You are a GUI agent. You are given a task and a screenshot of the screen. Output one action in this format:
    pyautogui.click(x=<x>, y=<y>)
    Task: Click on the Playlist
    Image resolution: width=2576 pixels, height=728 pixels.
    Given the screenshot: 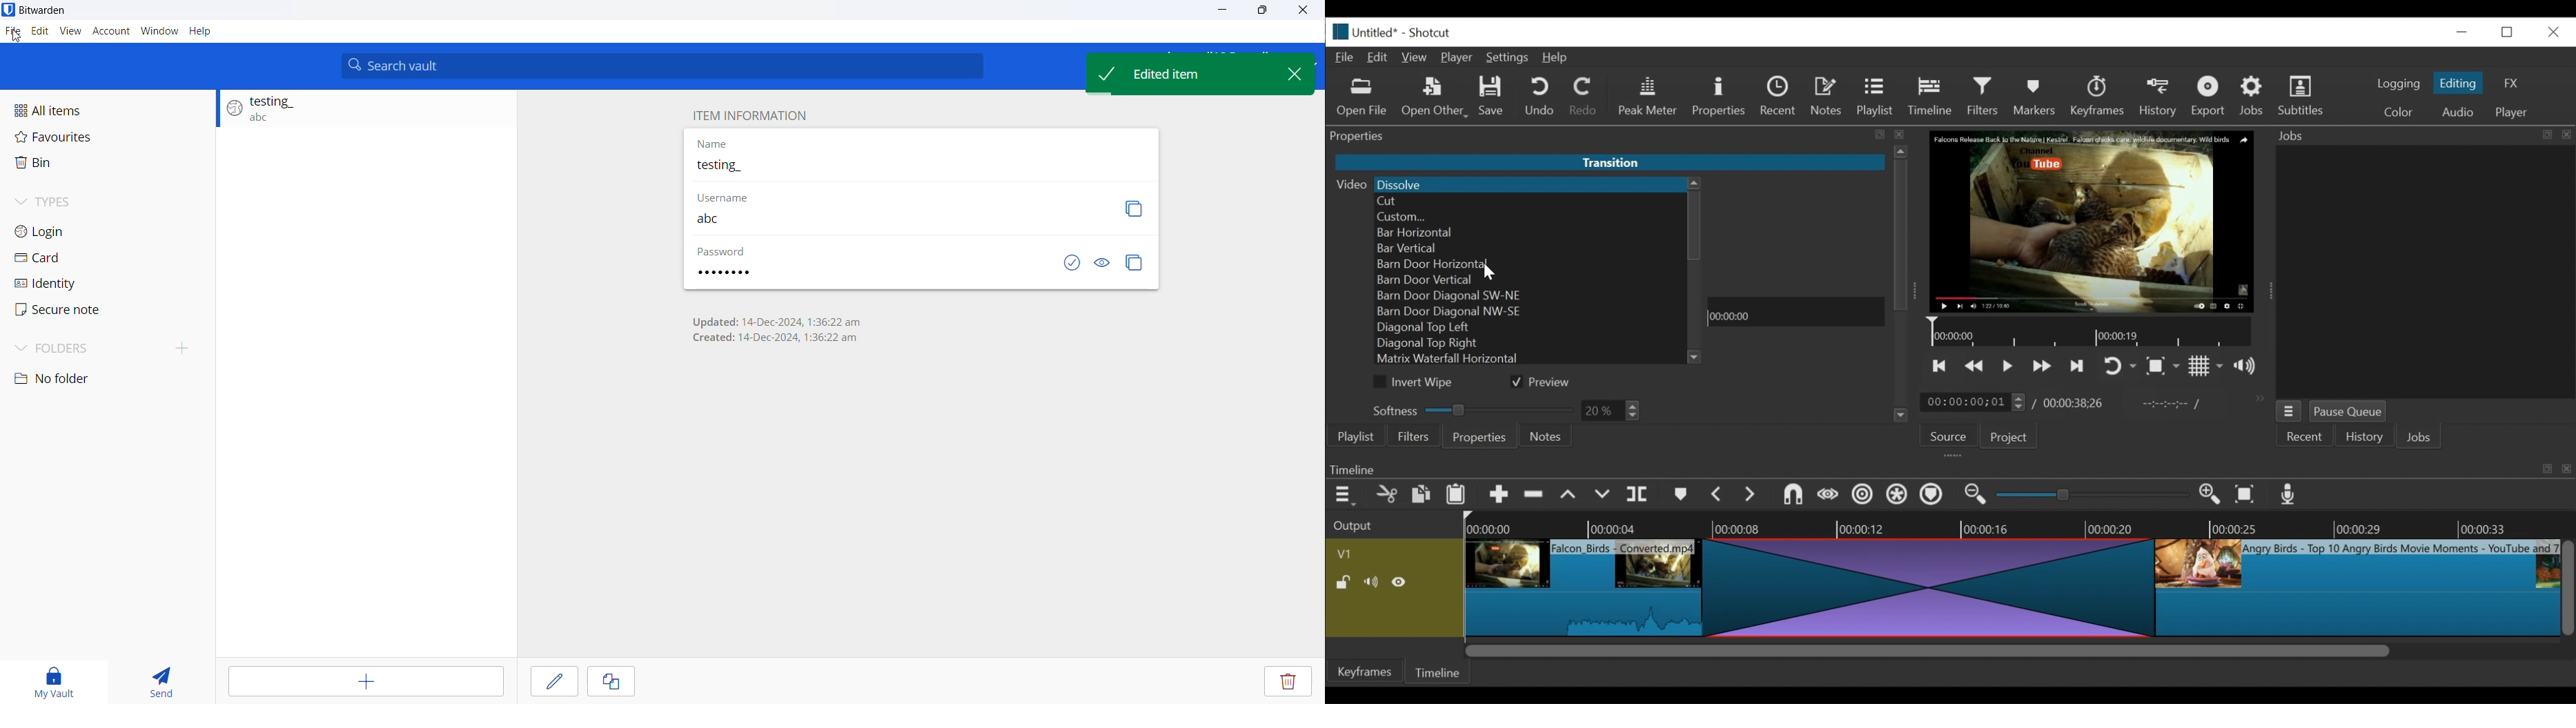 What is the action you would take?
    pyautogui.click(x=1876, y=98)
    